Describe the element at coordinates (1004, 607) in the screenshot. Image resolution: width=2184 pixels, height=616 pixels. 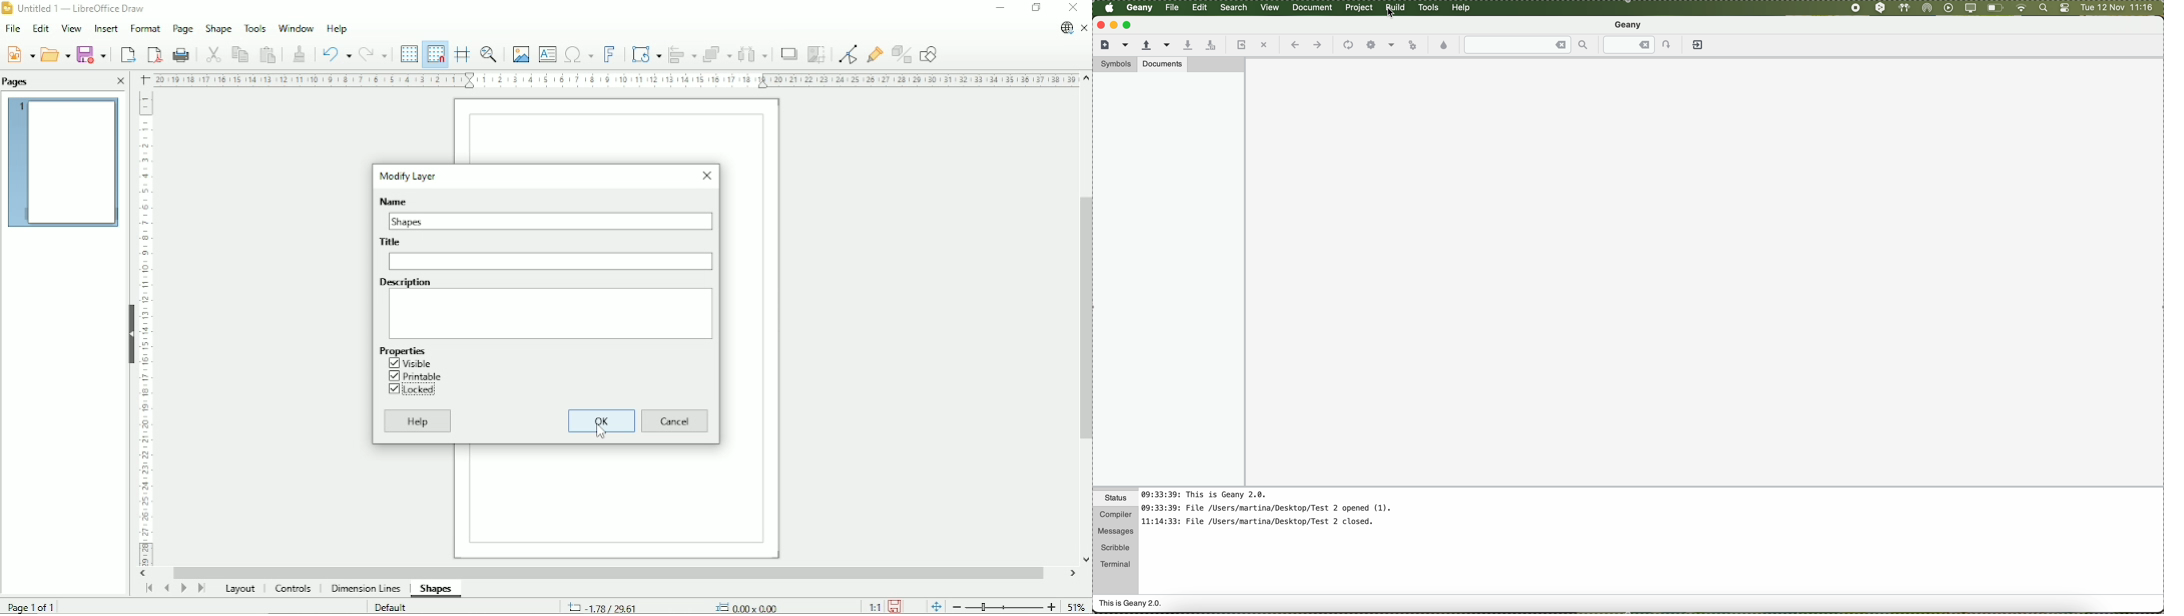
I see `Zoom out/in` at that location.